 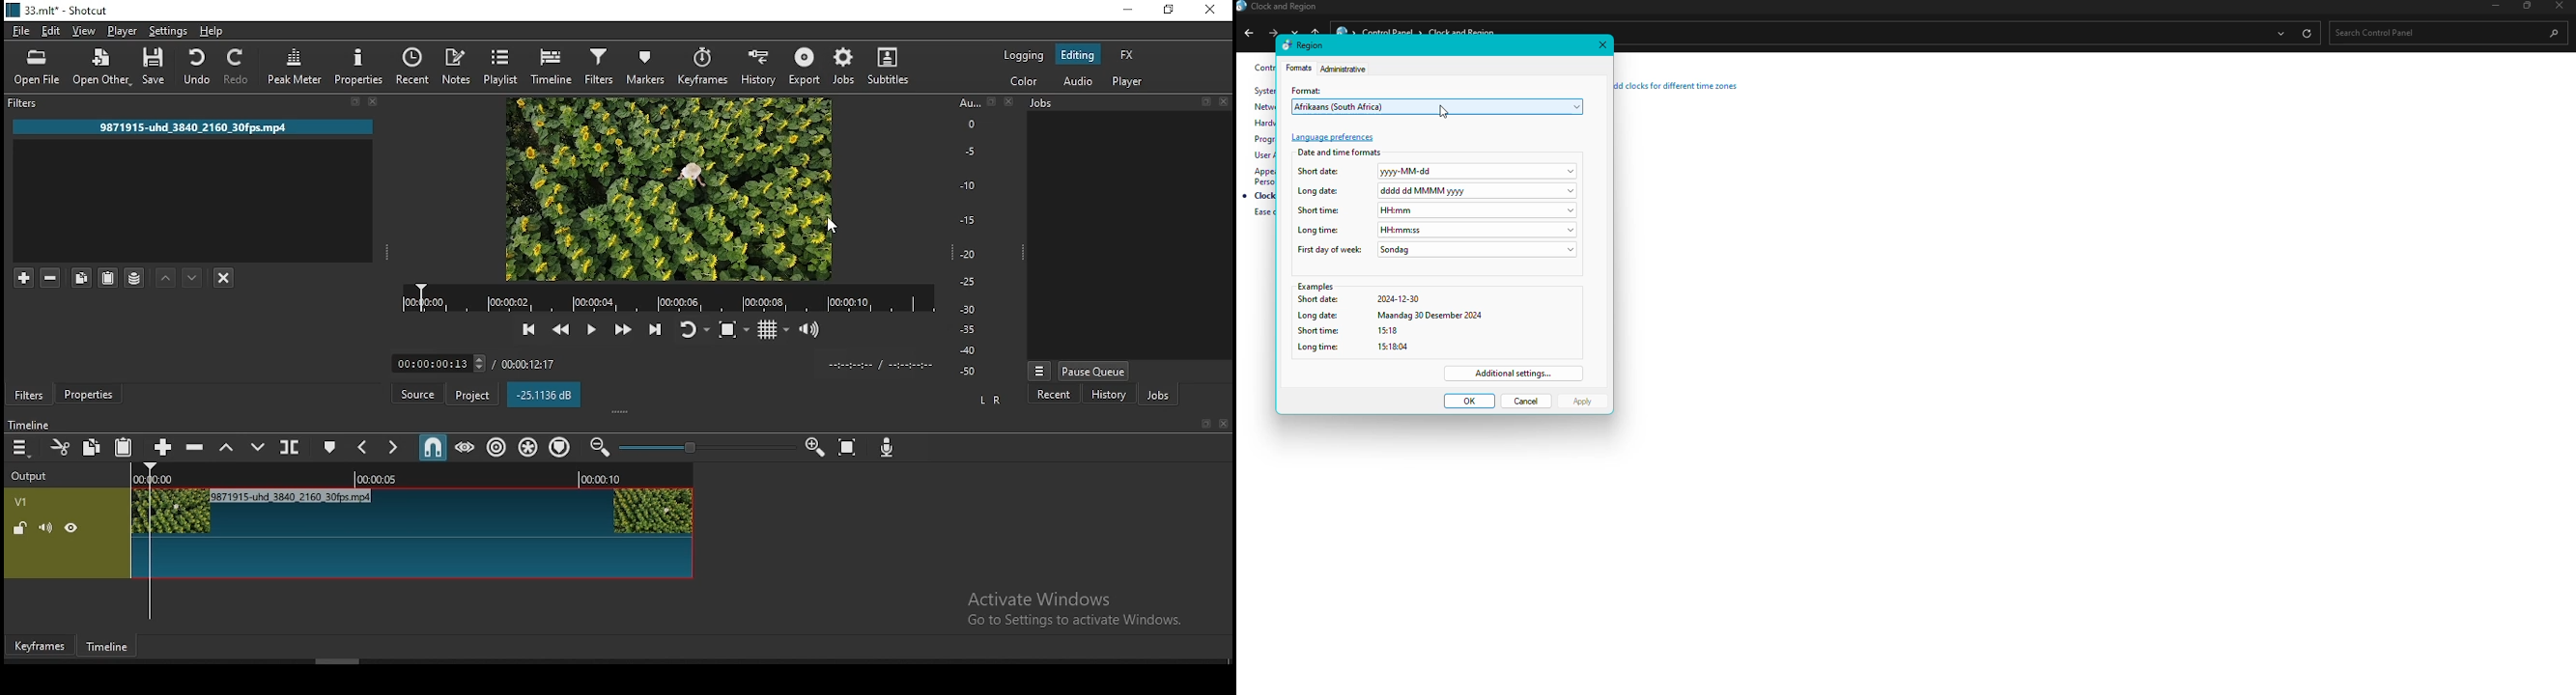 What do you see at coordinates (1040, 369) in the screenshot?
I see `view more` at bounding box center [1040, 369].